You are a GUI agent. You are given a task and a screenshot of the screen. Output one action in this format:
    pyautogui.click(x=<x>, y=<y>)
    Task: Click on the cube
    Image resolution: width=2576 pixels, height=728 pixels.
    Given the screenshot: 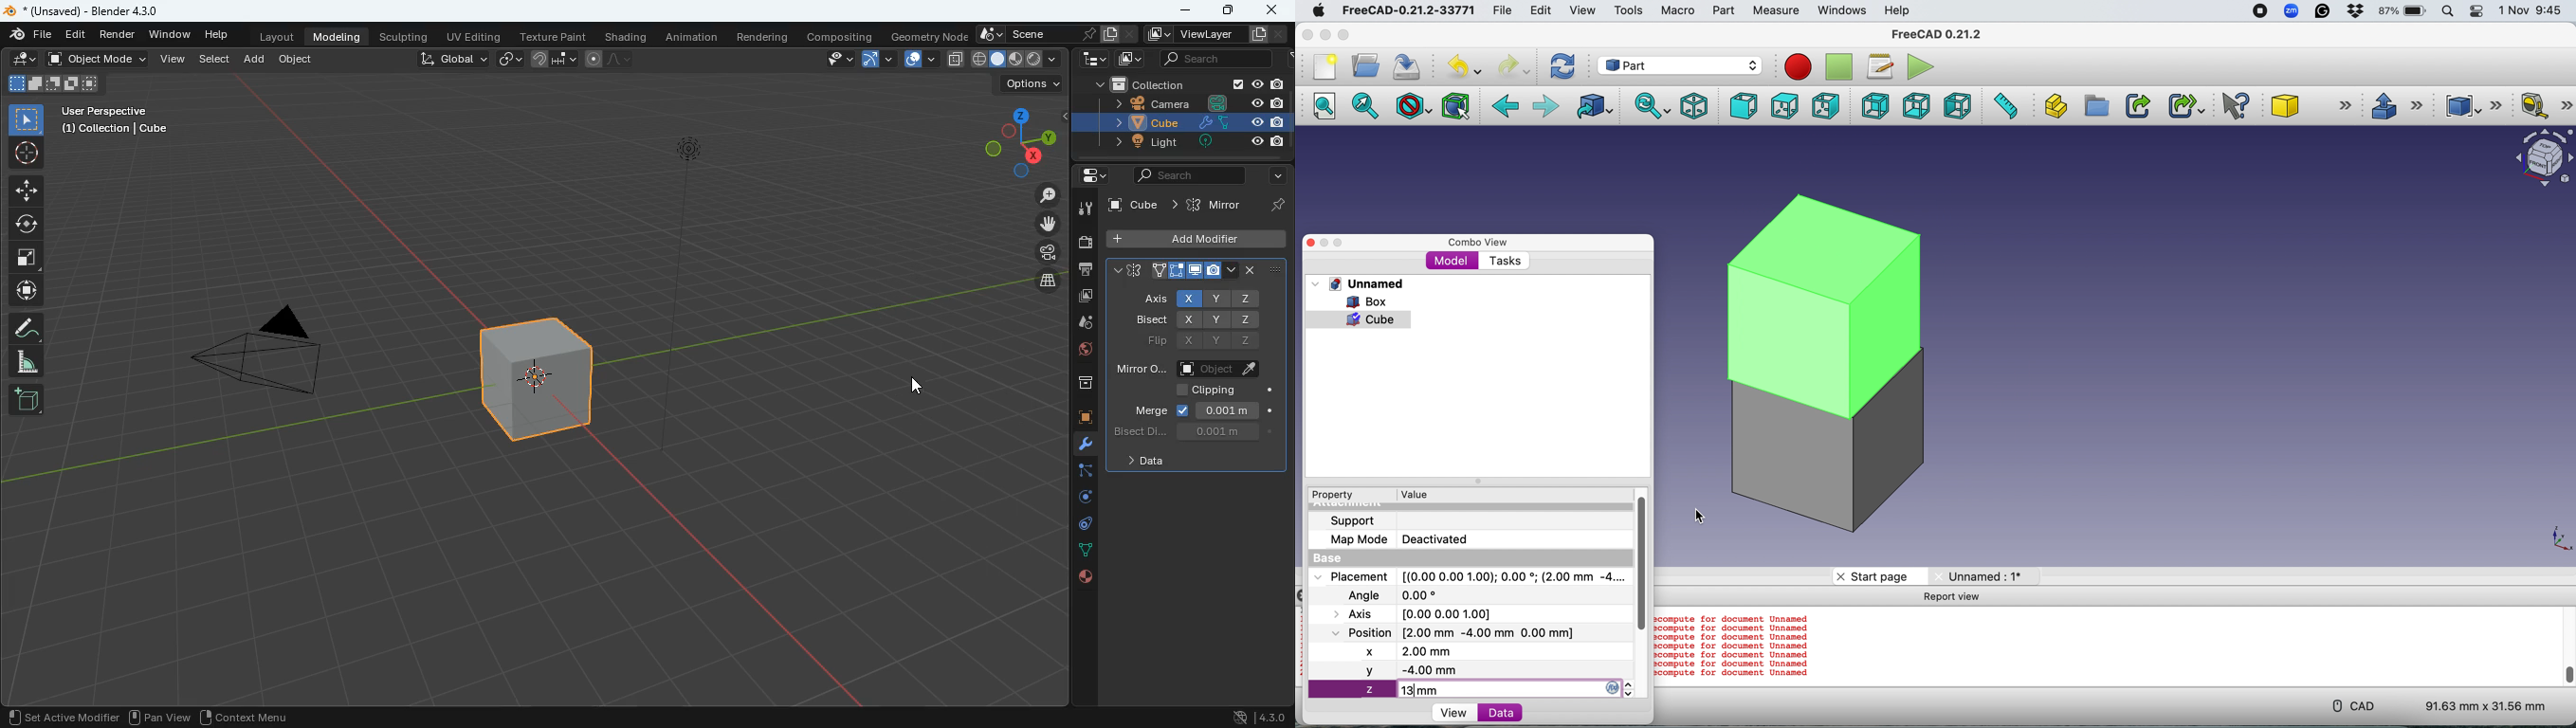 What is the action you would take?
    pyautogui.click(x=539, y=377)
    